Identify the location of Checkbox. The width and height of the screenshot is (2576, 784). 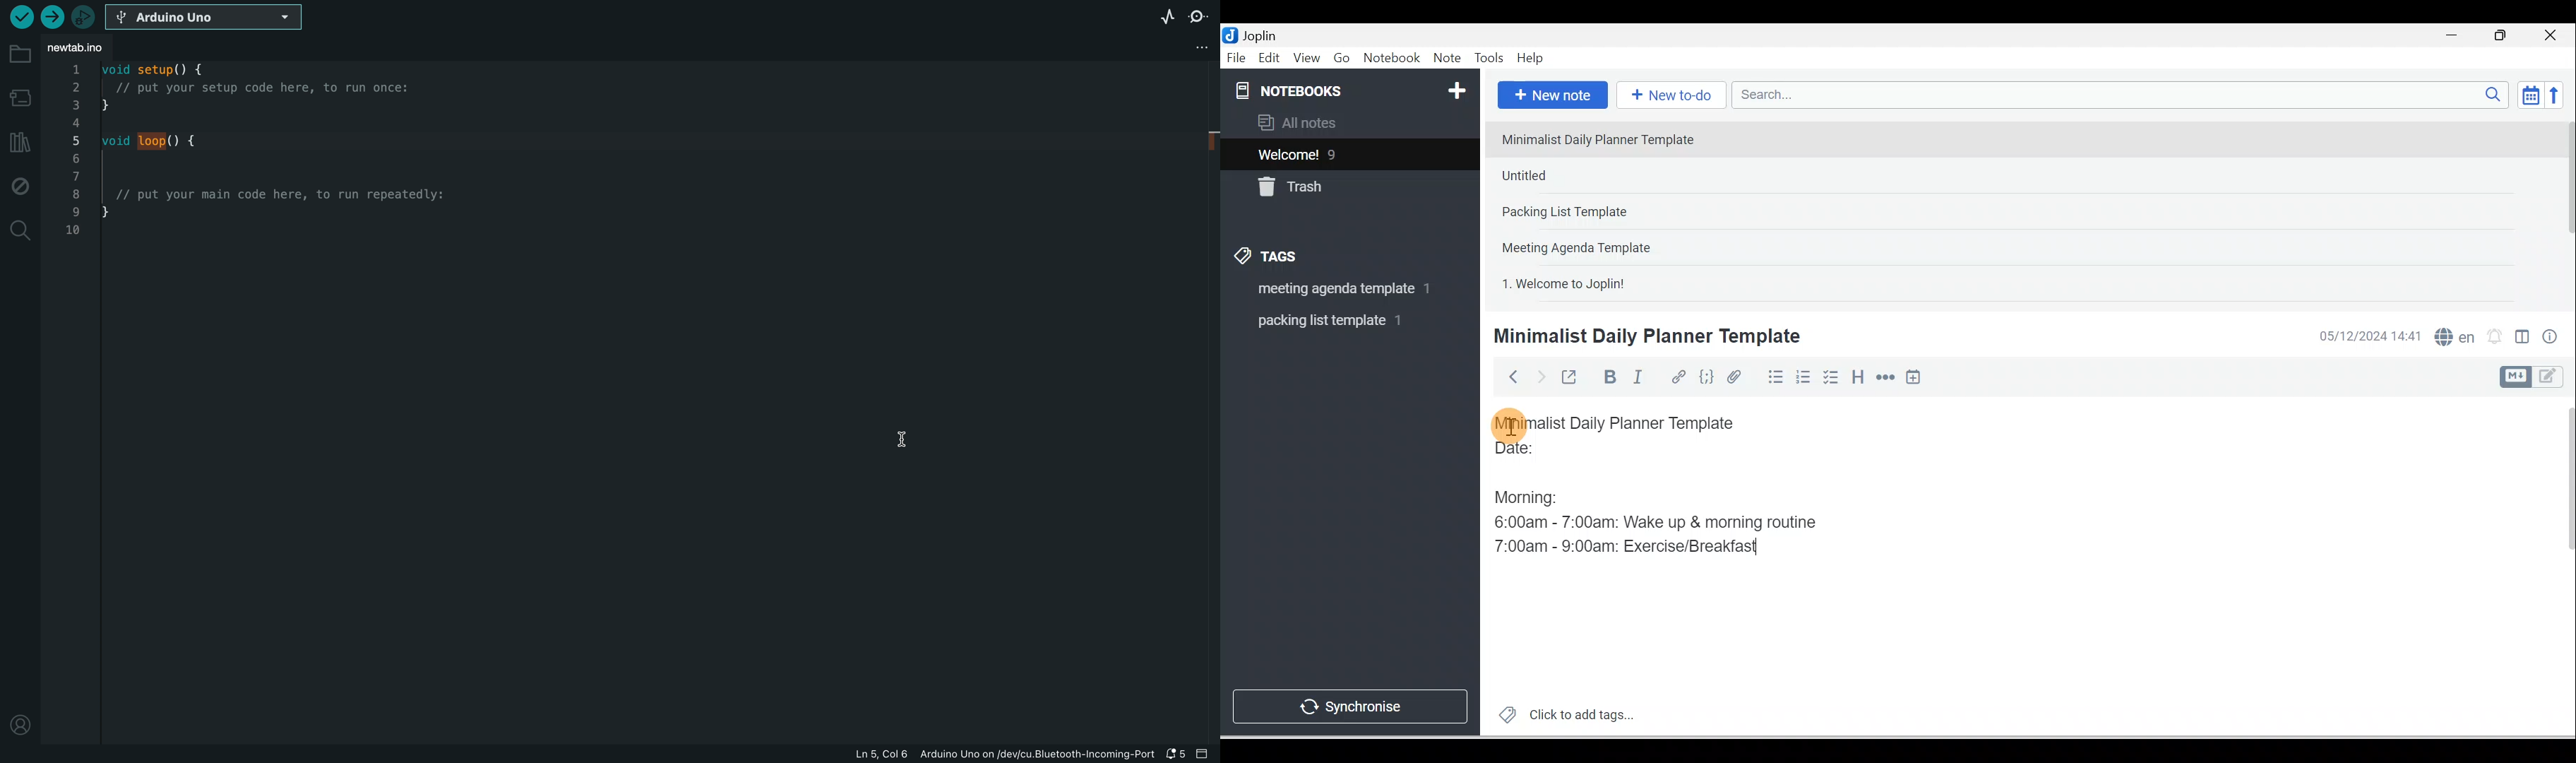
(1830, 377).